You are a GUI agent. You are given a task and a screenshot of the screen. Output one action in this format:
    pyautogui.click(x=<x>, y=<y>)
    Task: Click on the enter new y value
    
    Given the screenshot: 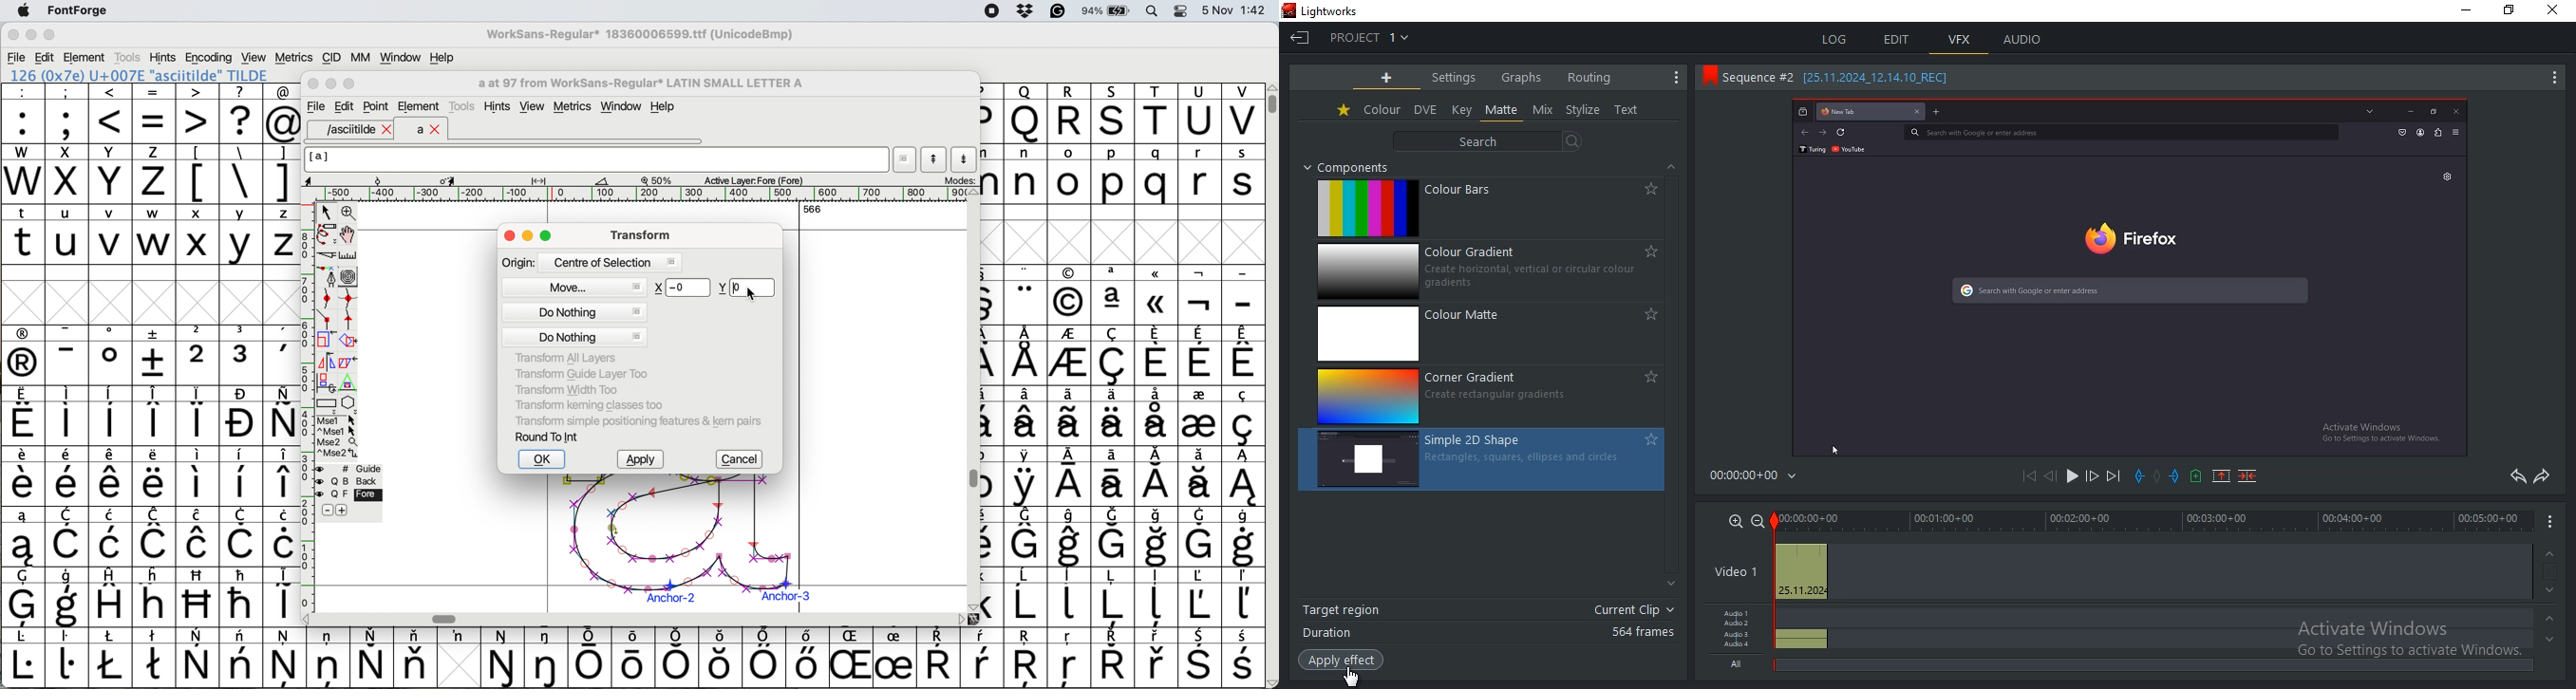 What is the action you would take?
    pyautogui.click(x=750, y=287)
    